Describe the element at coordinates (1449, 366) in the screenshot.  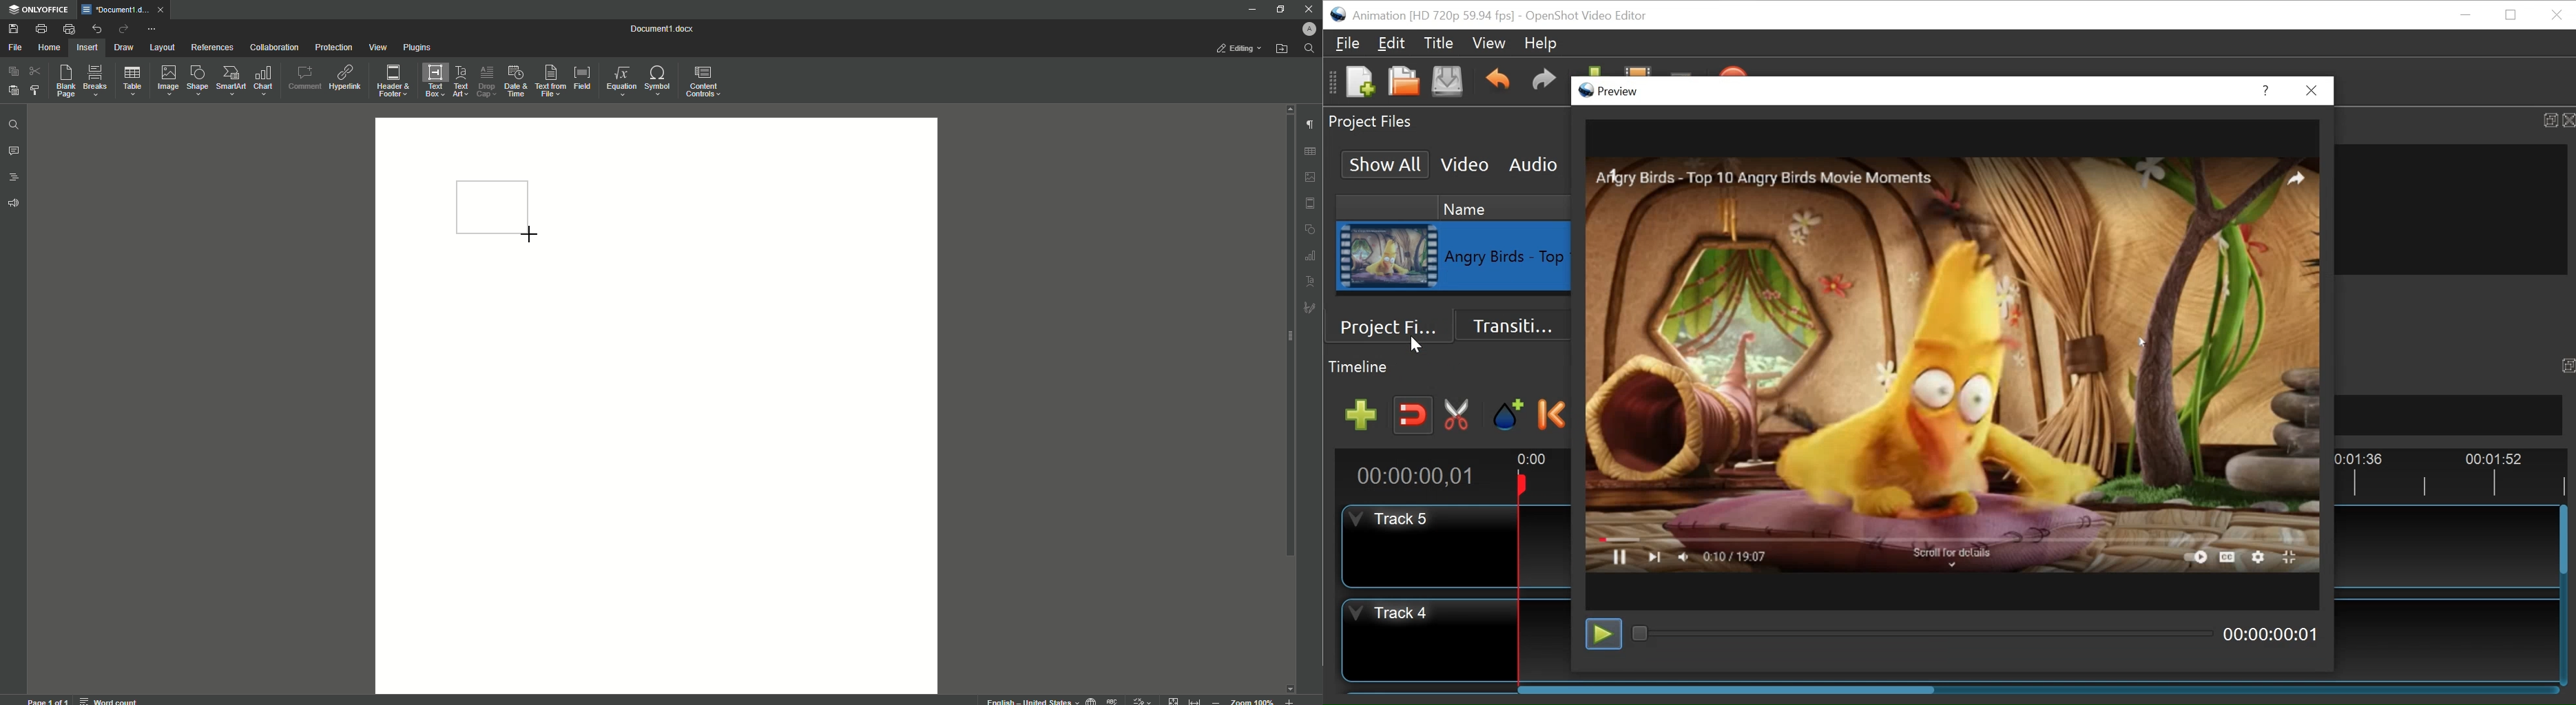
I see `Timeline Panel` at that location.